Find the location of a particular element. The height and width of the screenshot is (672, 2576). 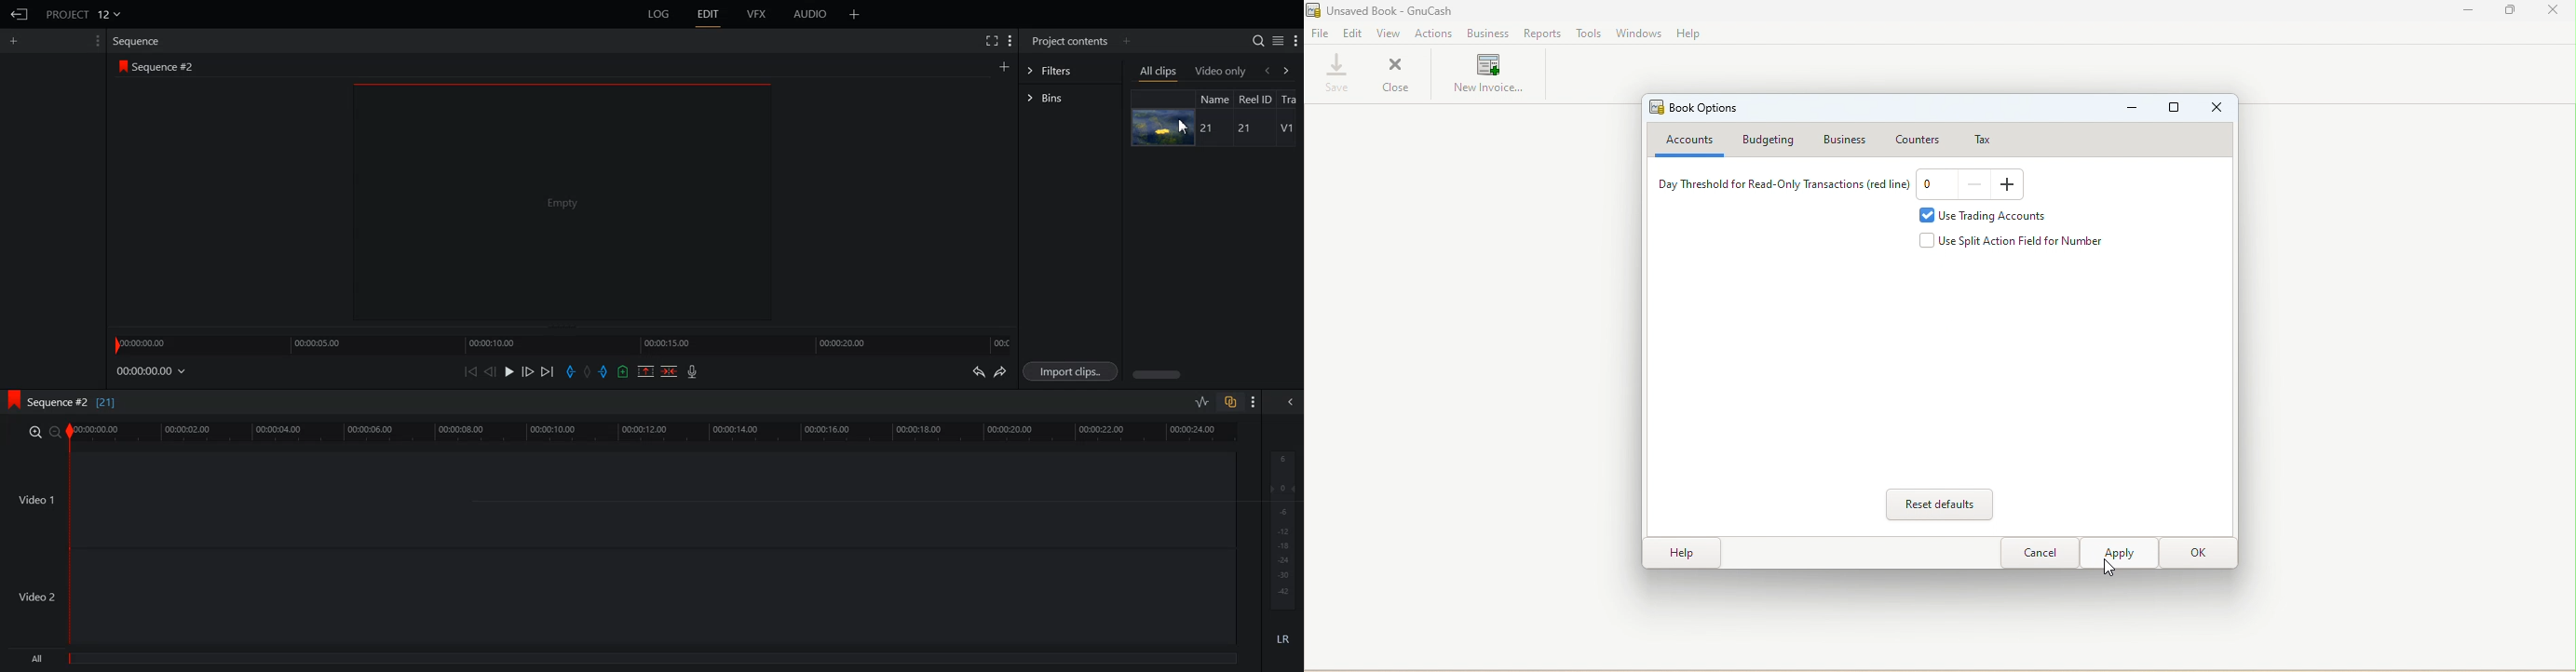

Horizontal Scroll bar is located at coordinates (1215, 375).